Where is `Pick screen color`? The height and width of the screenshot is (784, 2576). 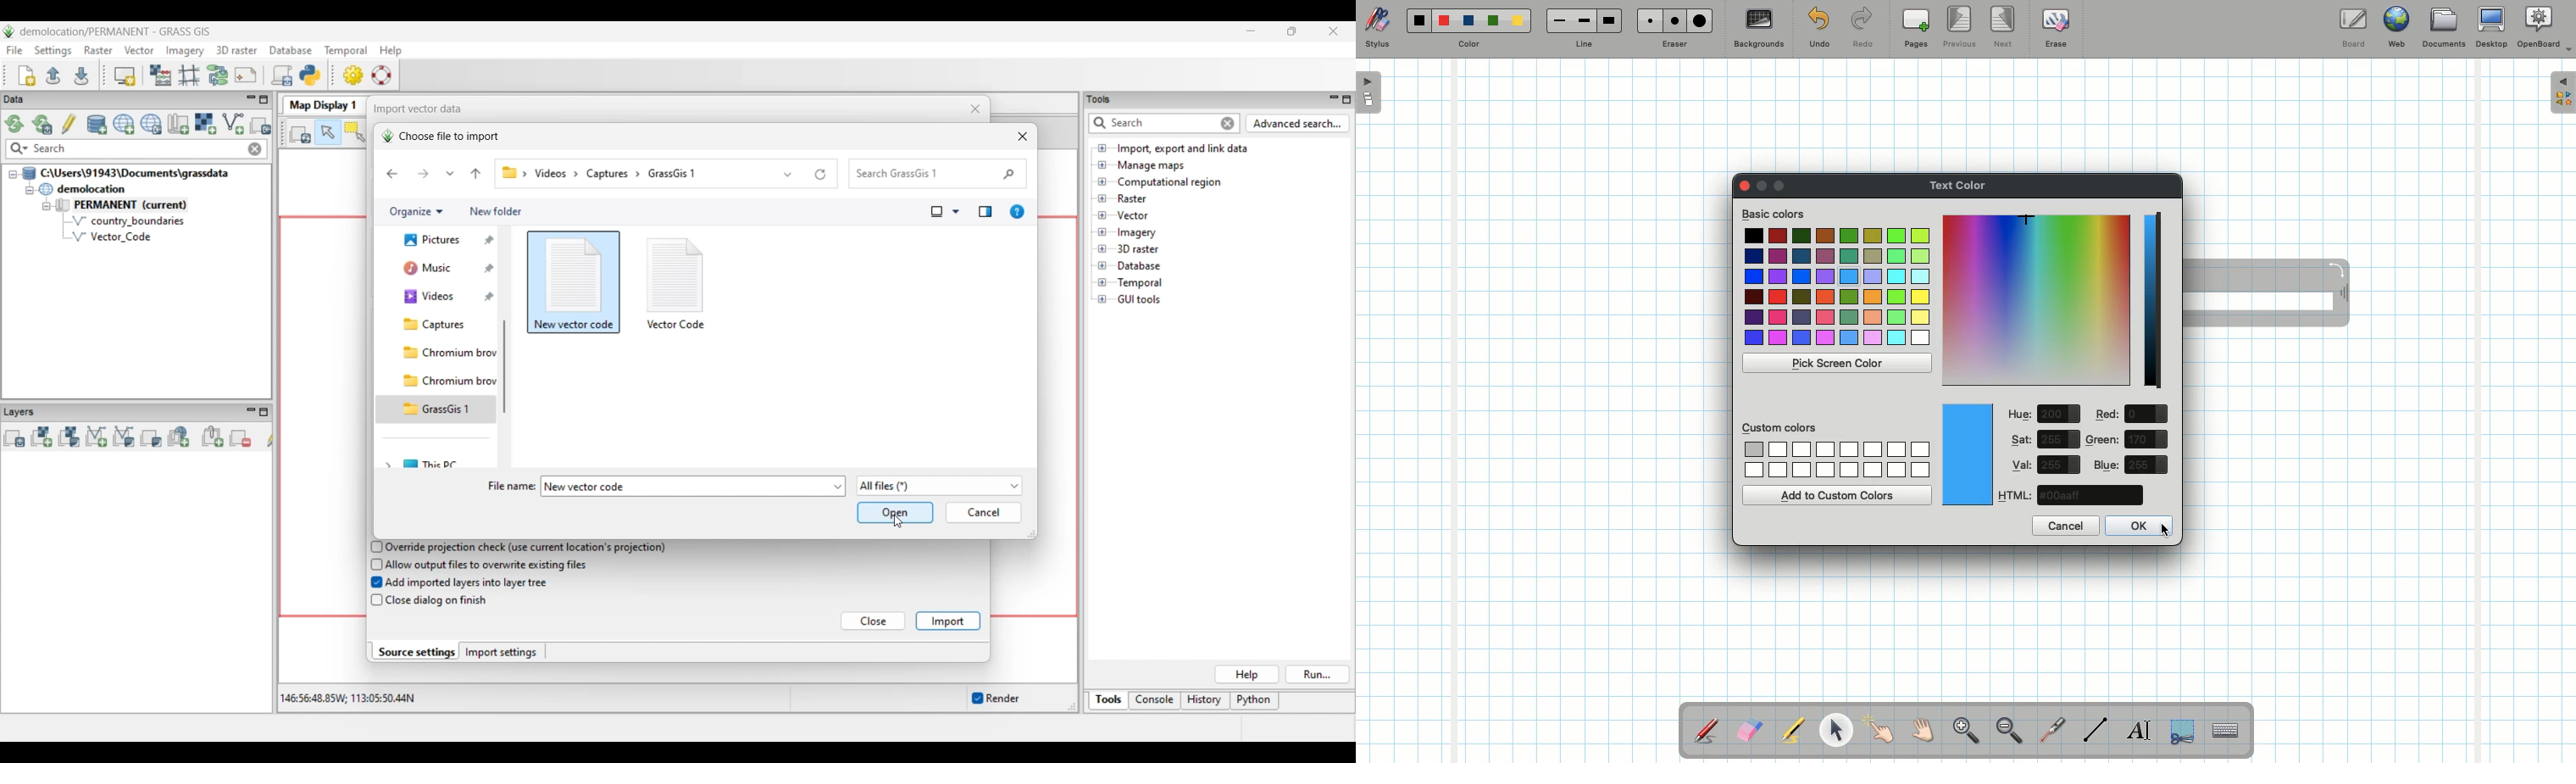
Pick screen color is located at coordinates (1838, 364).